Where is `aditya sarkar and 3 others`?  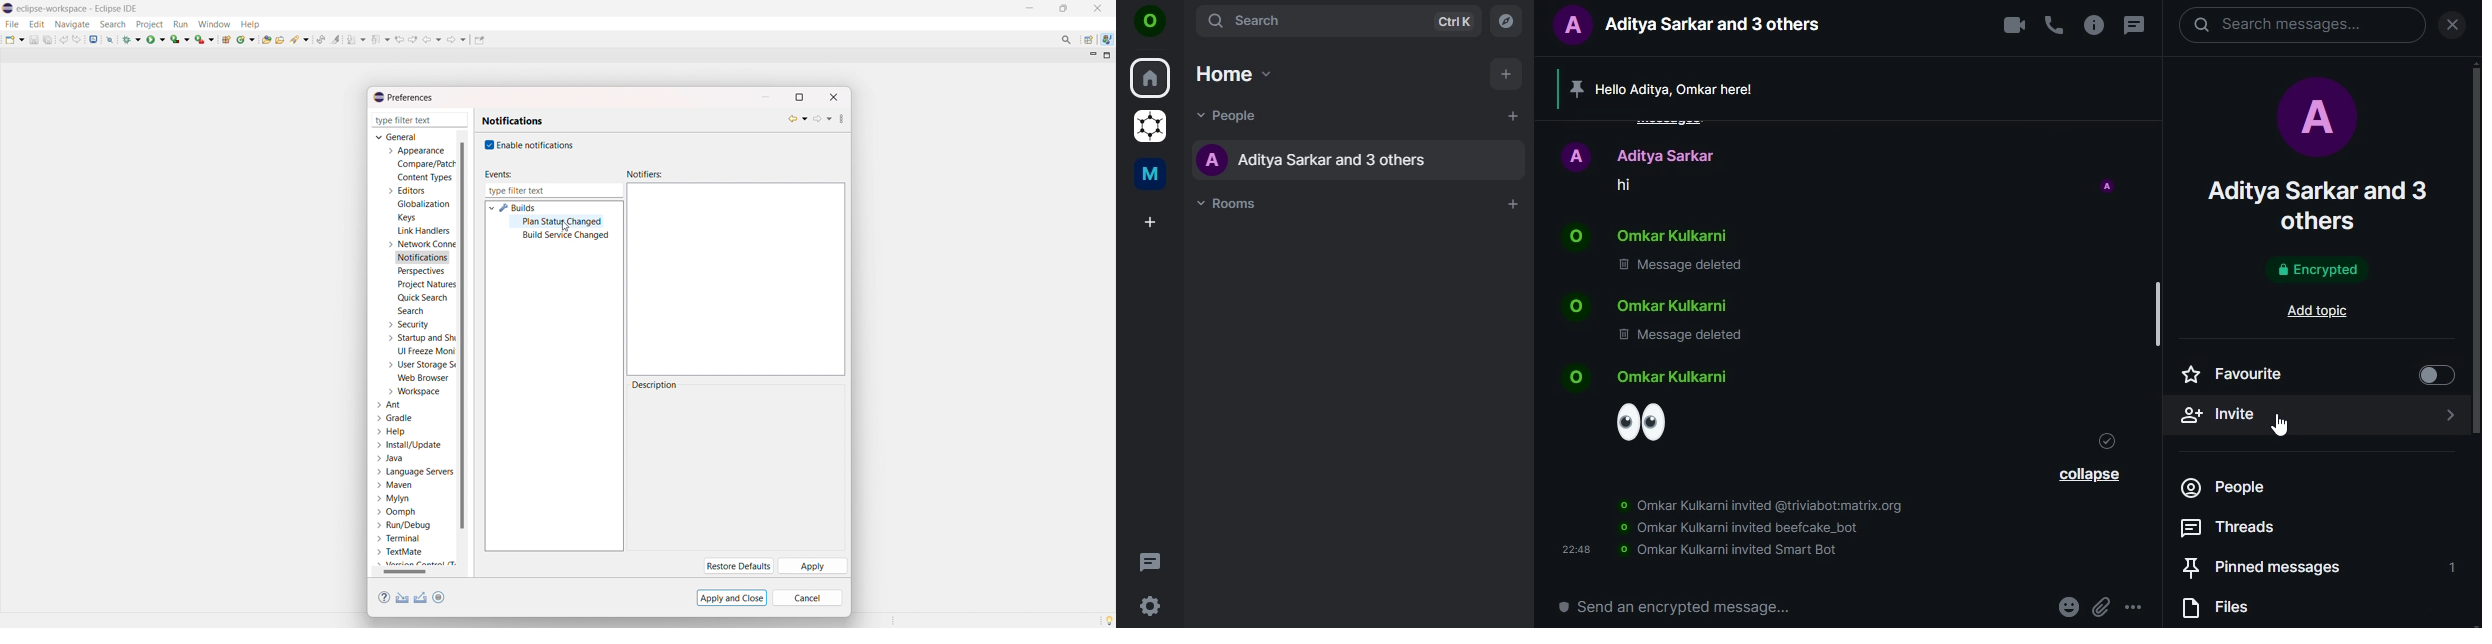
aditya sarkar and 3 others is located at coordinates (2318, 205).